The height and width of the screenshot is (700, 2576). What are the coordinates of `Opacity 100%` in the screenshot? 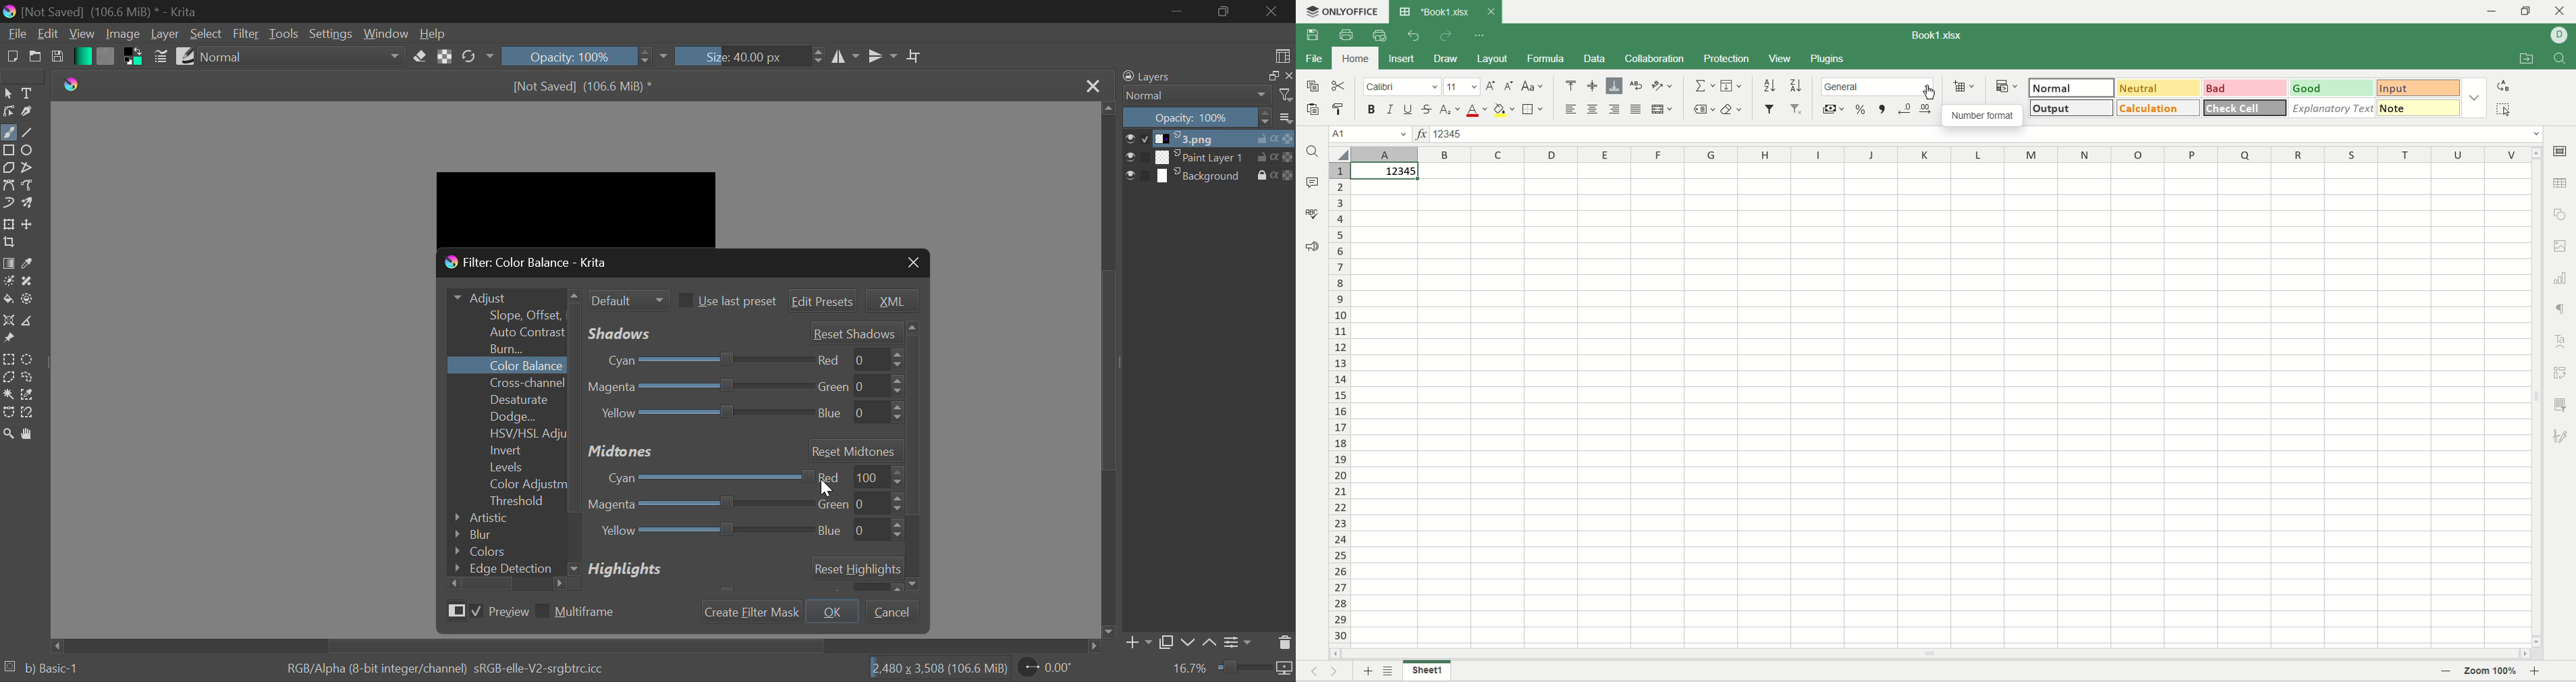 It's located at (586, 55).